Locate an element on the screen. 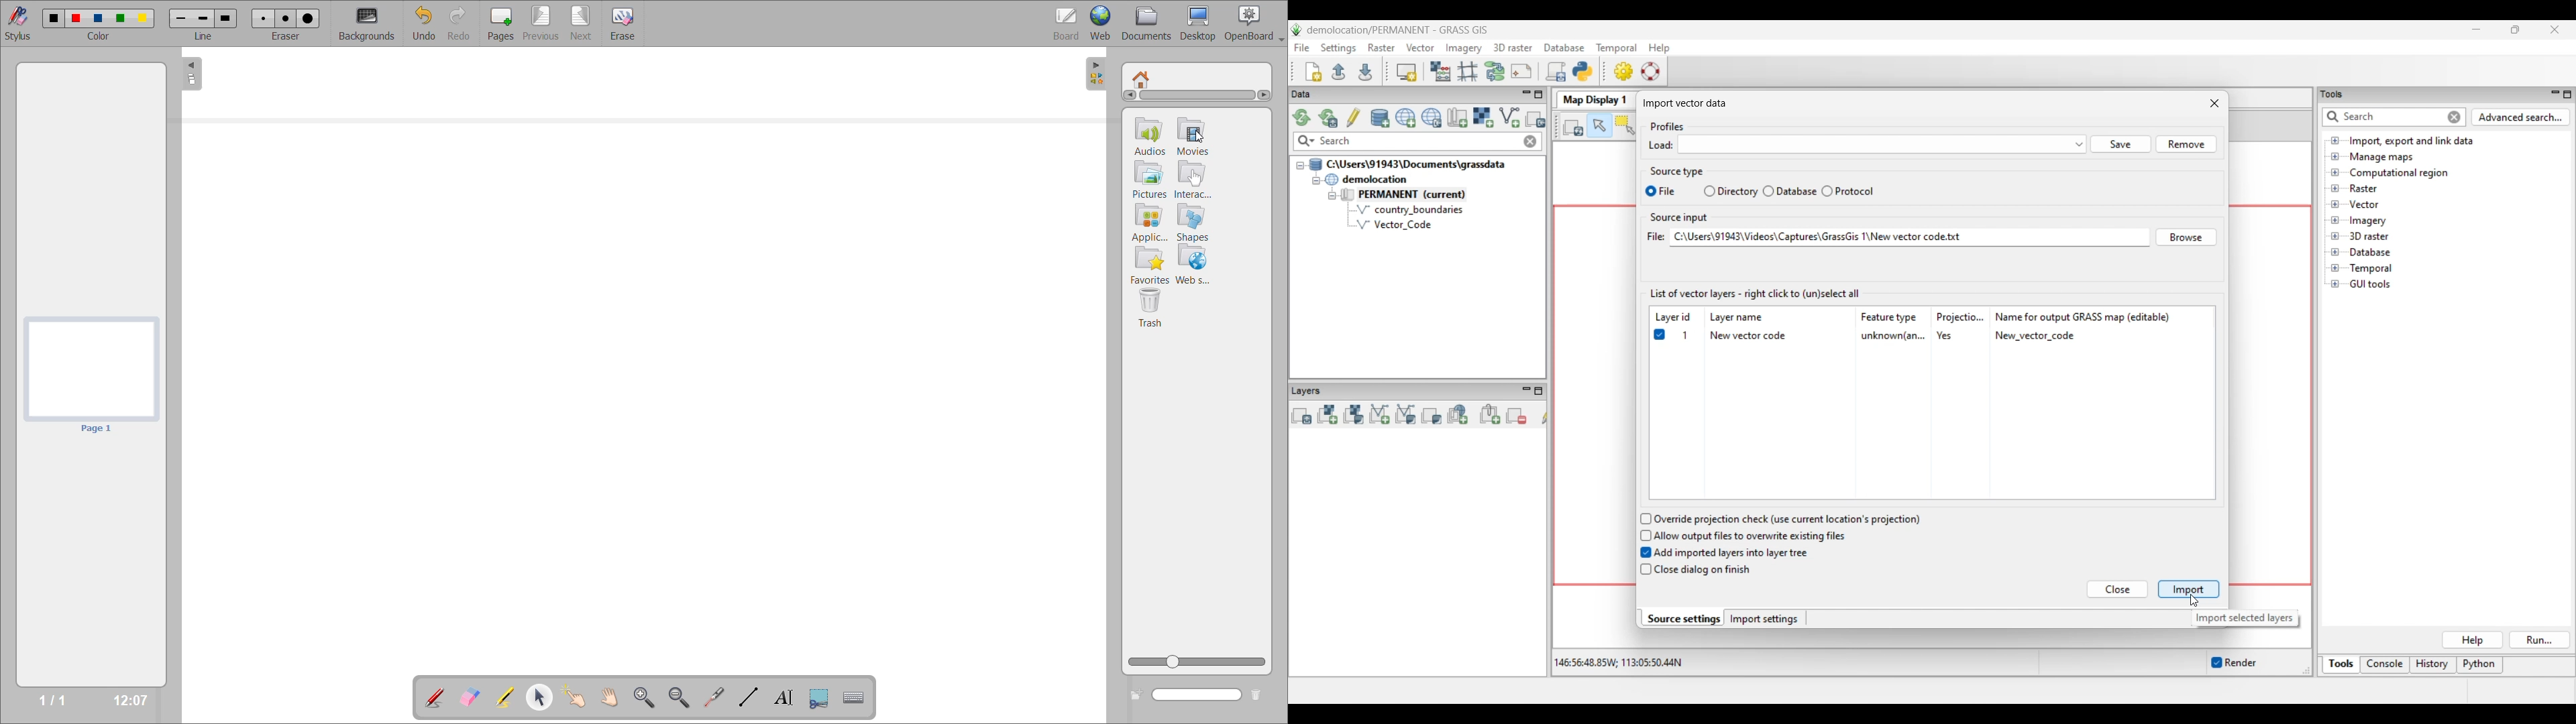  favorites is located at coordinates (1150, 266).